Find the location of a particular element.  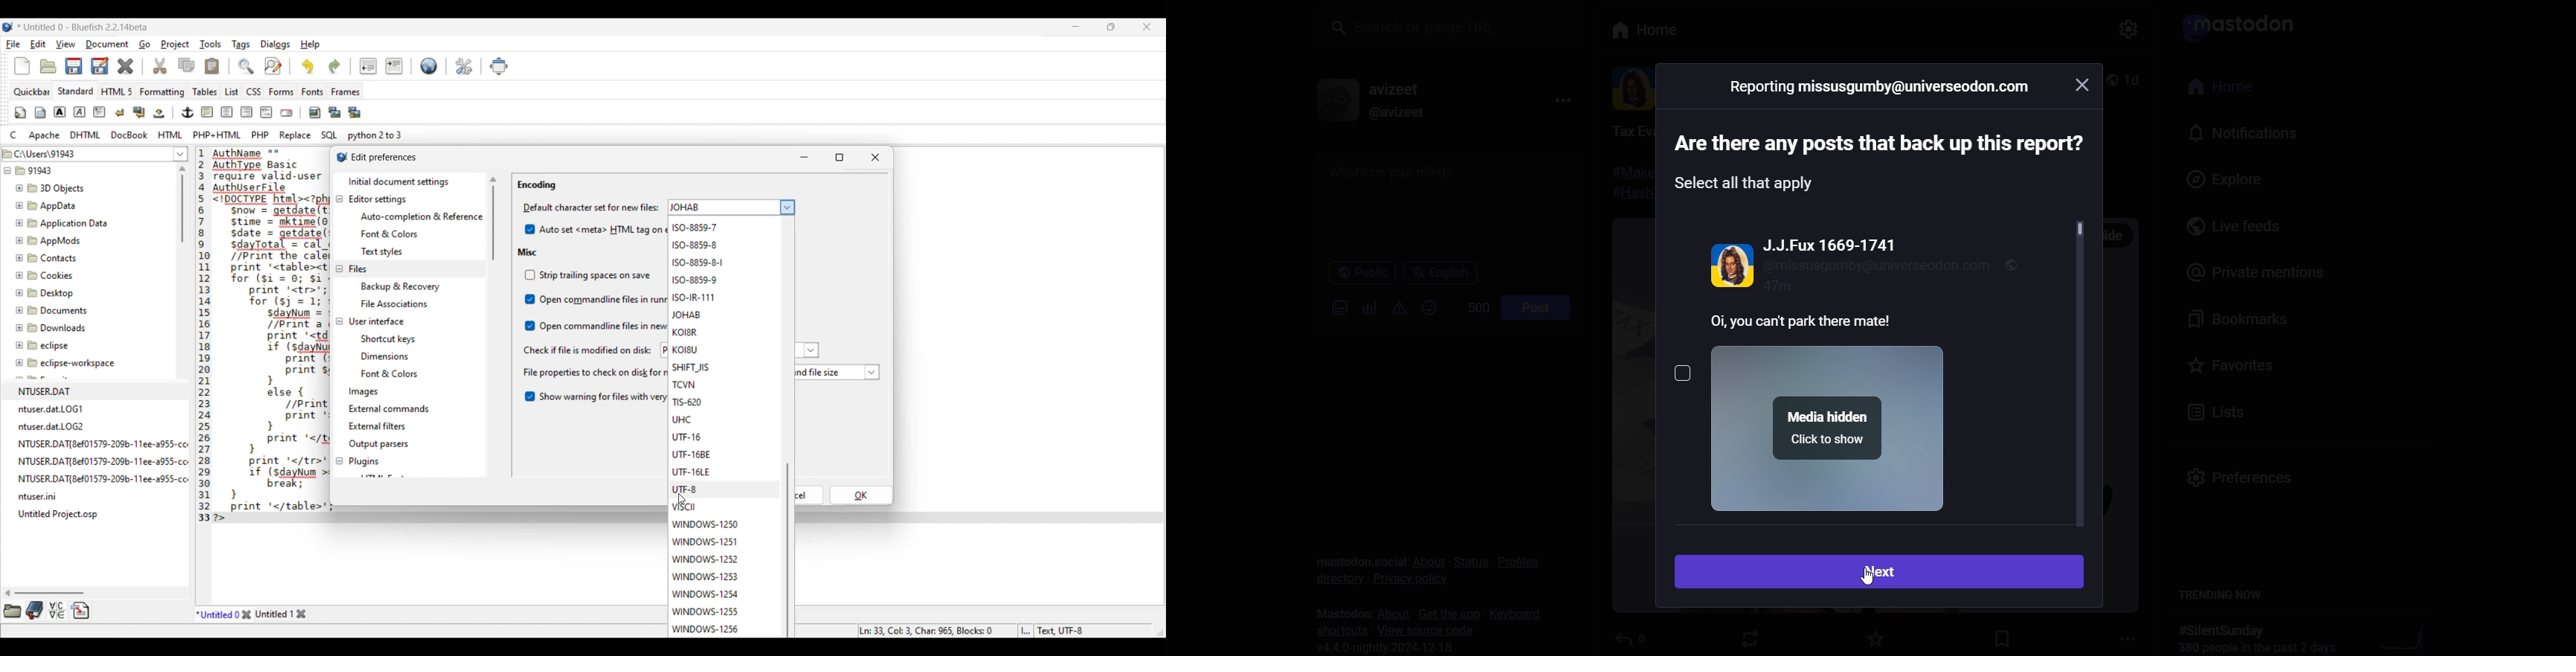

More tool options is located at coordinates (47, 610).